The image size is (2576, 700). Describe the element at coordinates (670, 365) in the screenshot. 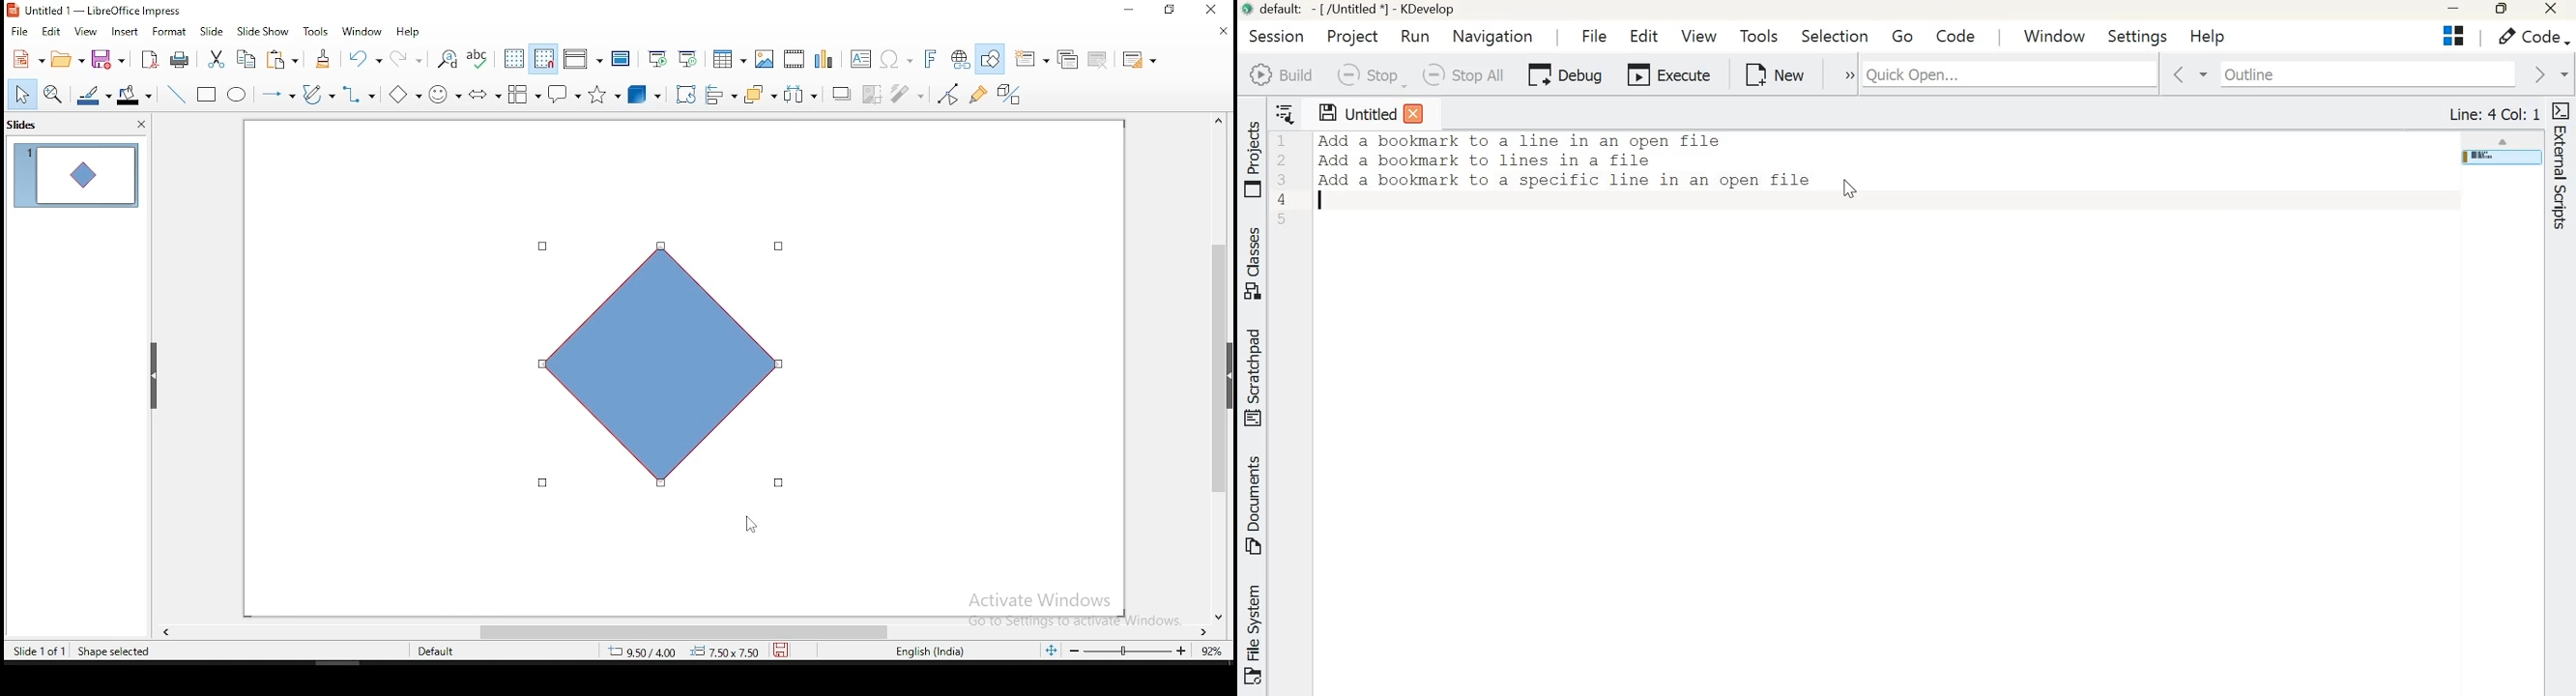

I see `shape` at that location.